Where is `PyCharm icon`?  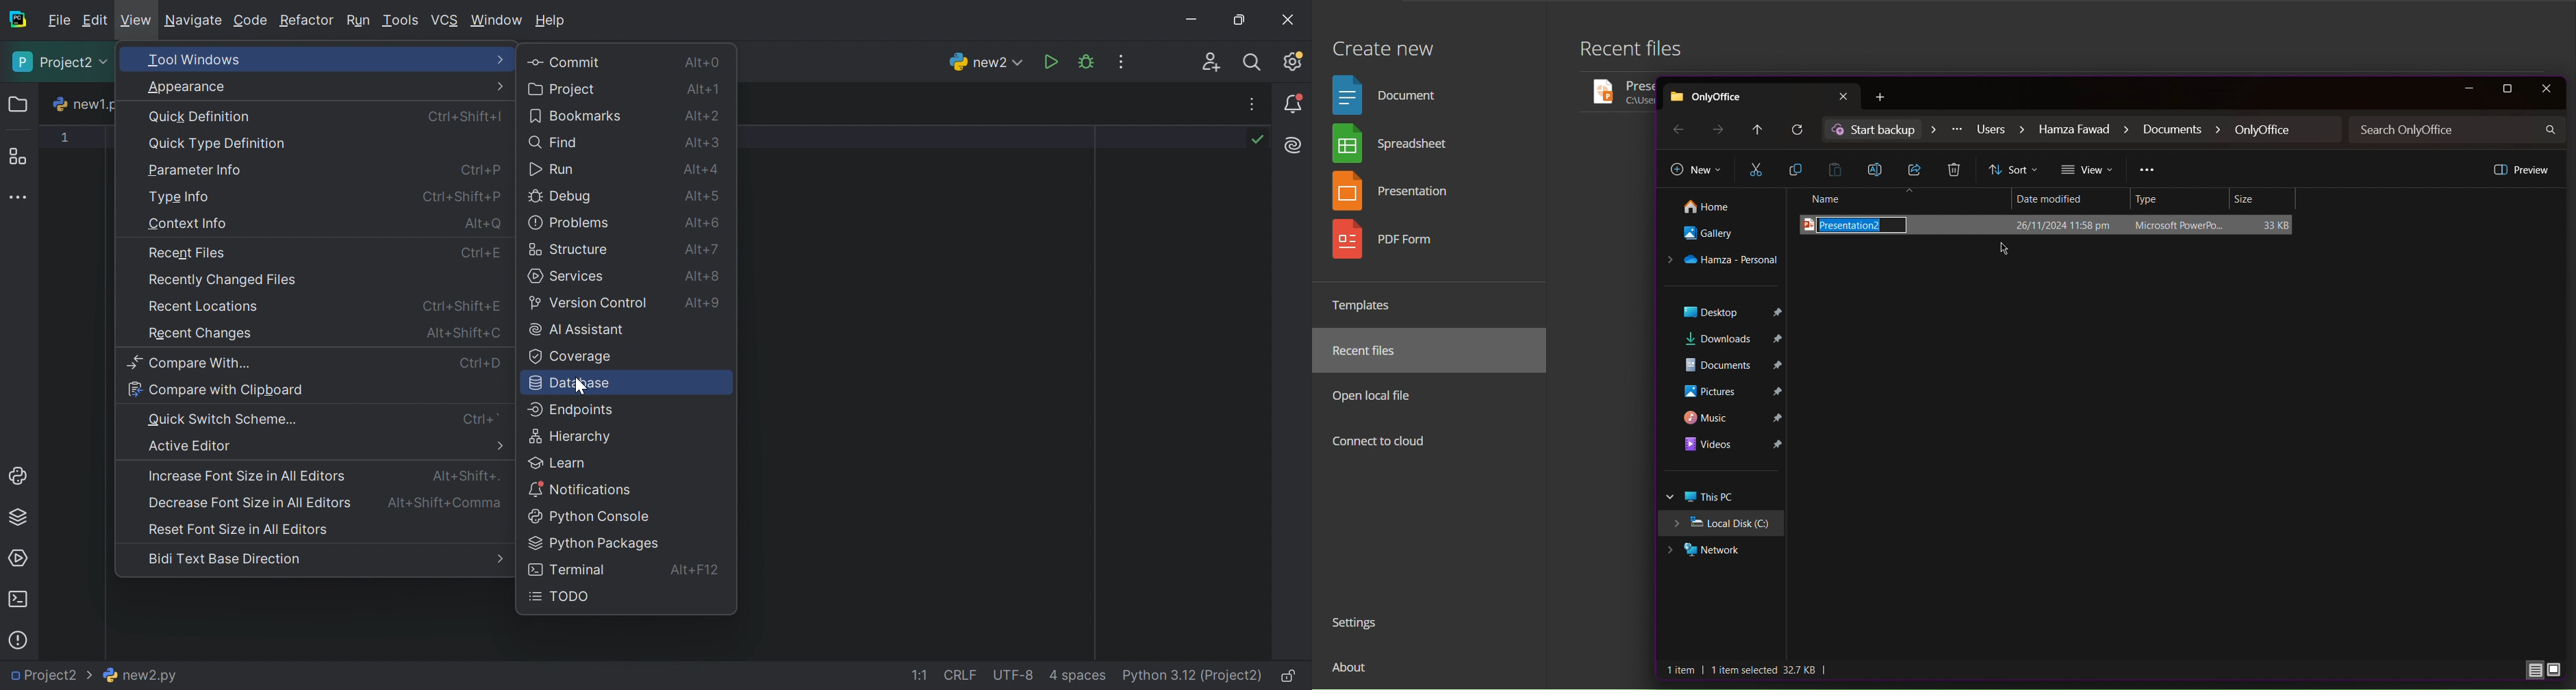
PyCharm icon is located at coordinates (15, 18).